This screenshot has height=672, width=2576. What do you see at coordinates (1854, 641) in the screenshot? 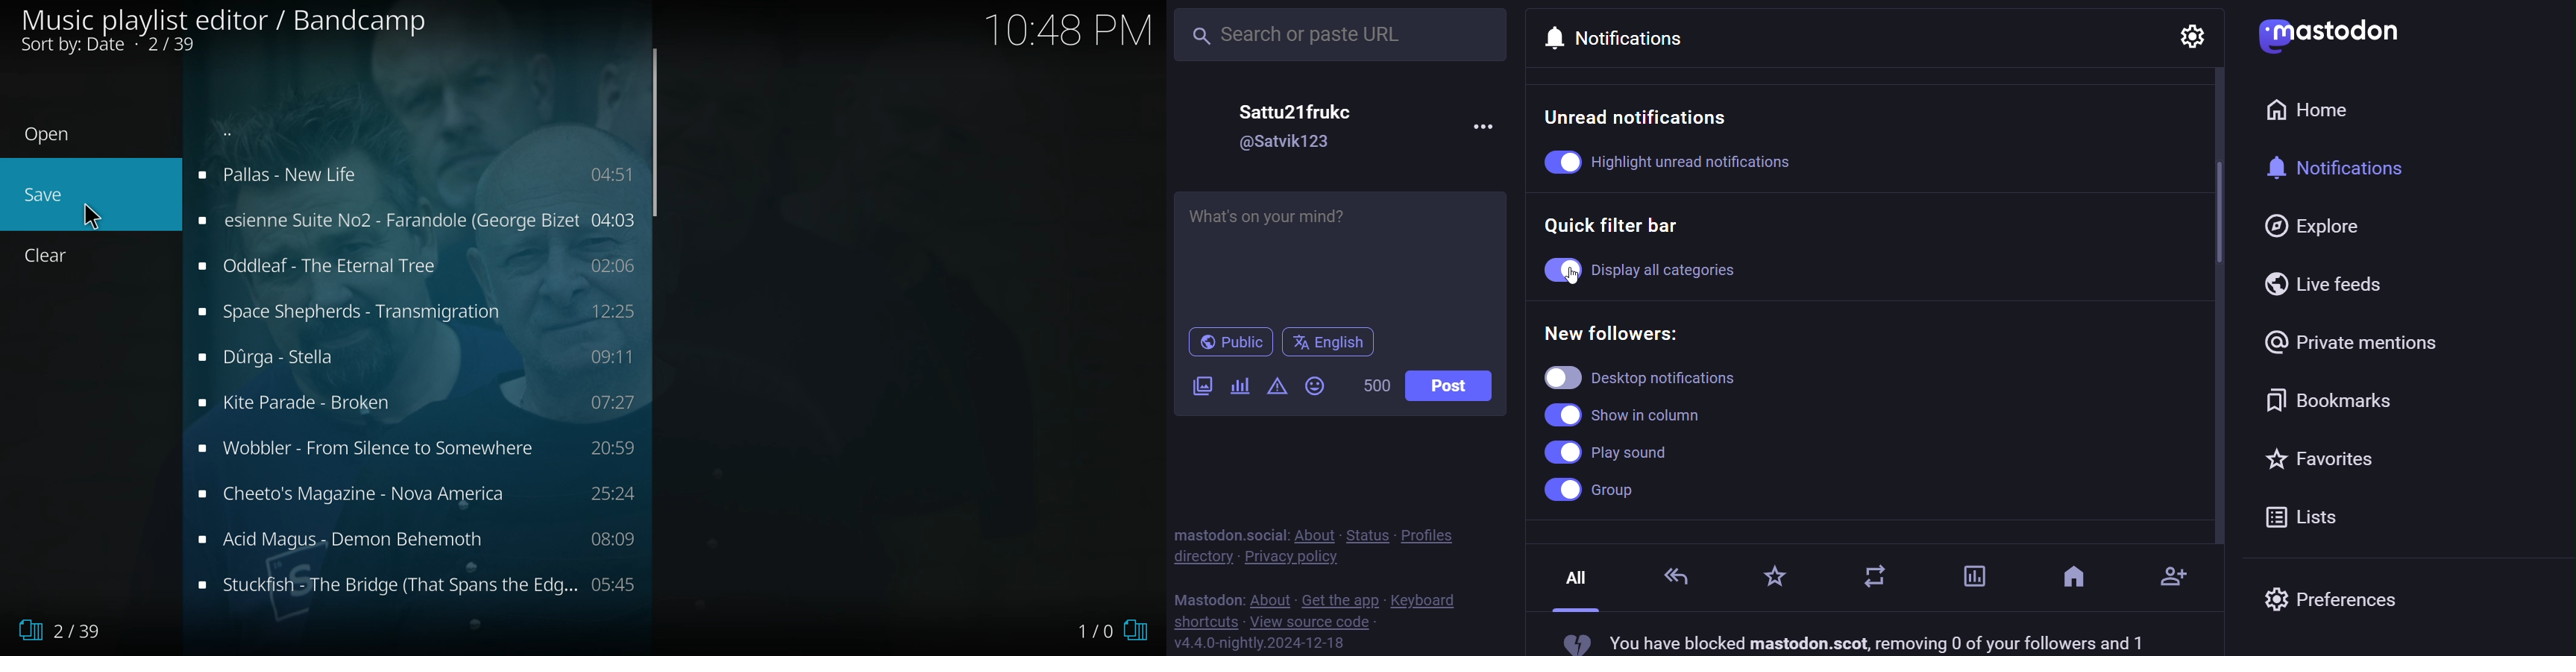
I see `You have blocked mastodon scot removina 0 of vour followers and 1` at bounding box center [1854, 641].